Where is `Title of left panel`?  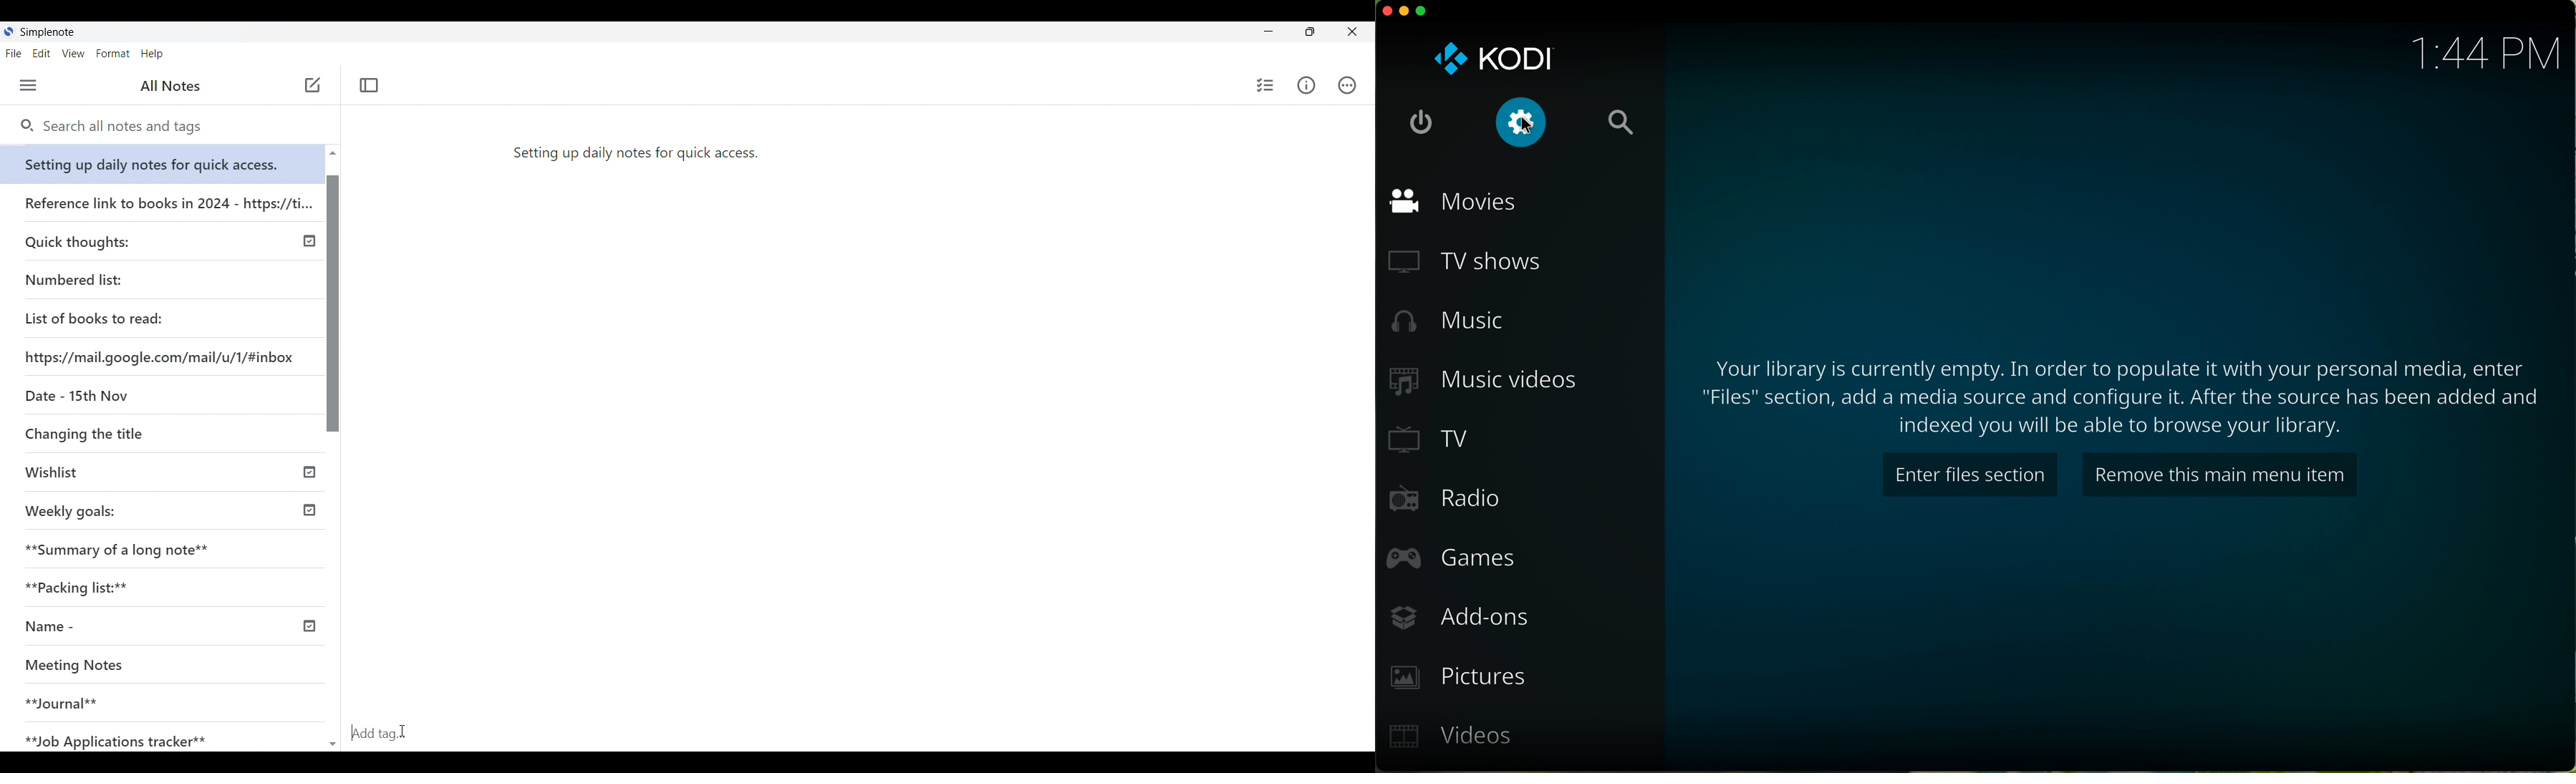
Title of left panel is located at coordinates (170, 86).